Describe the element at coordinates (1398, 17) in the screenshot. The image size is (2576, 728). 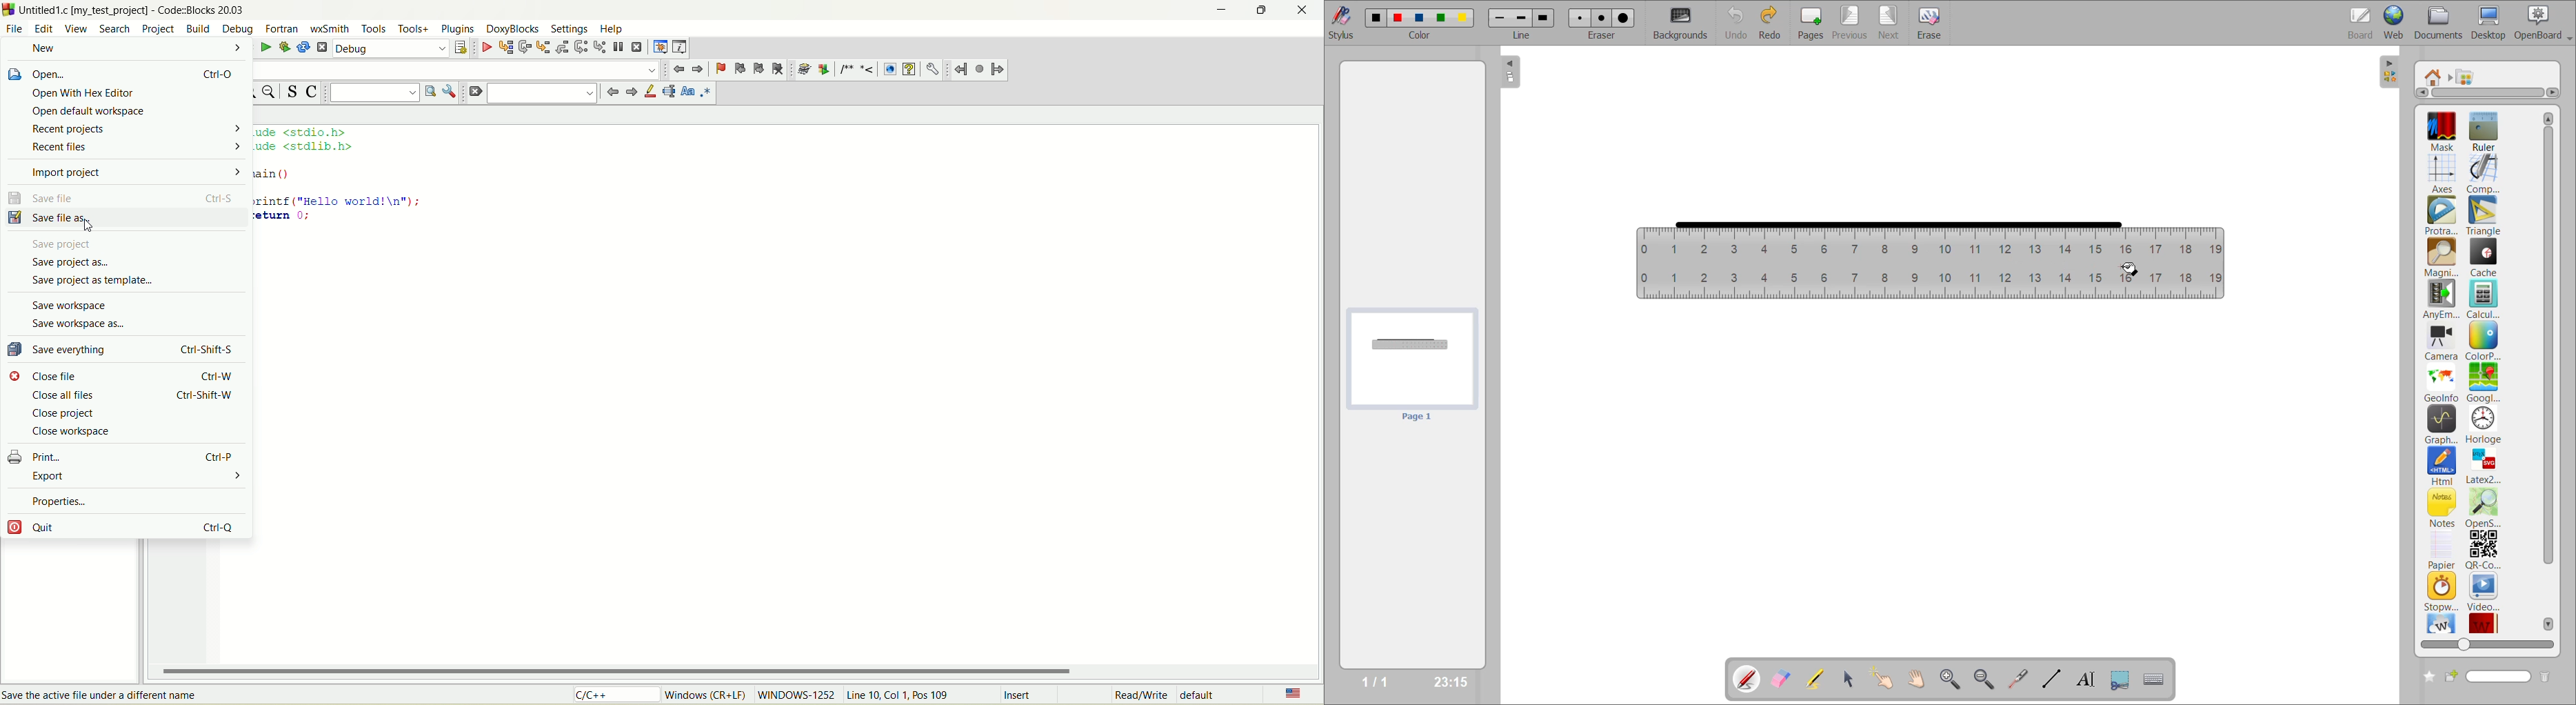
I see `color 2` at that location.